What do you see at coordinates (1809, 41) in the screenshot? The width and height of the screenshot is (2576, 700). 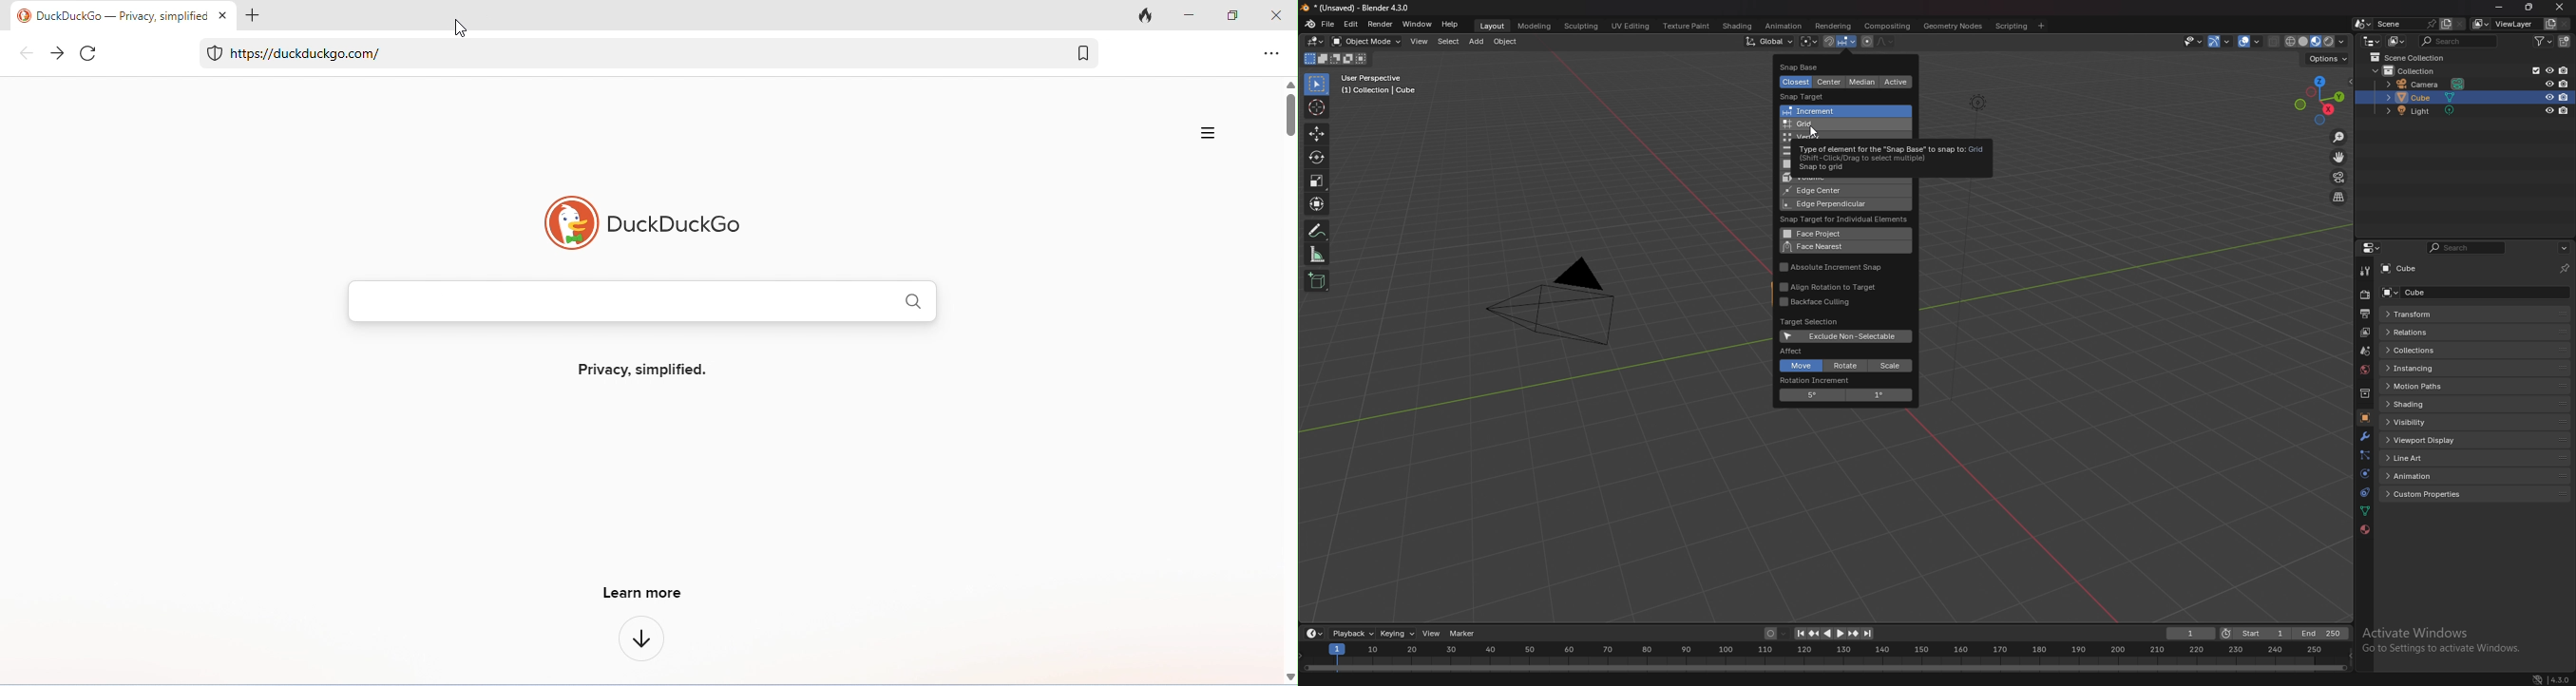 I see `transform pivot point` at bounding box center [1809, 41].